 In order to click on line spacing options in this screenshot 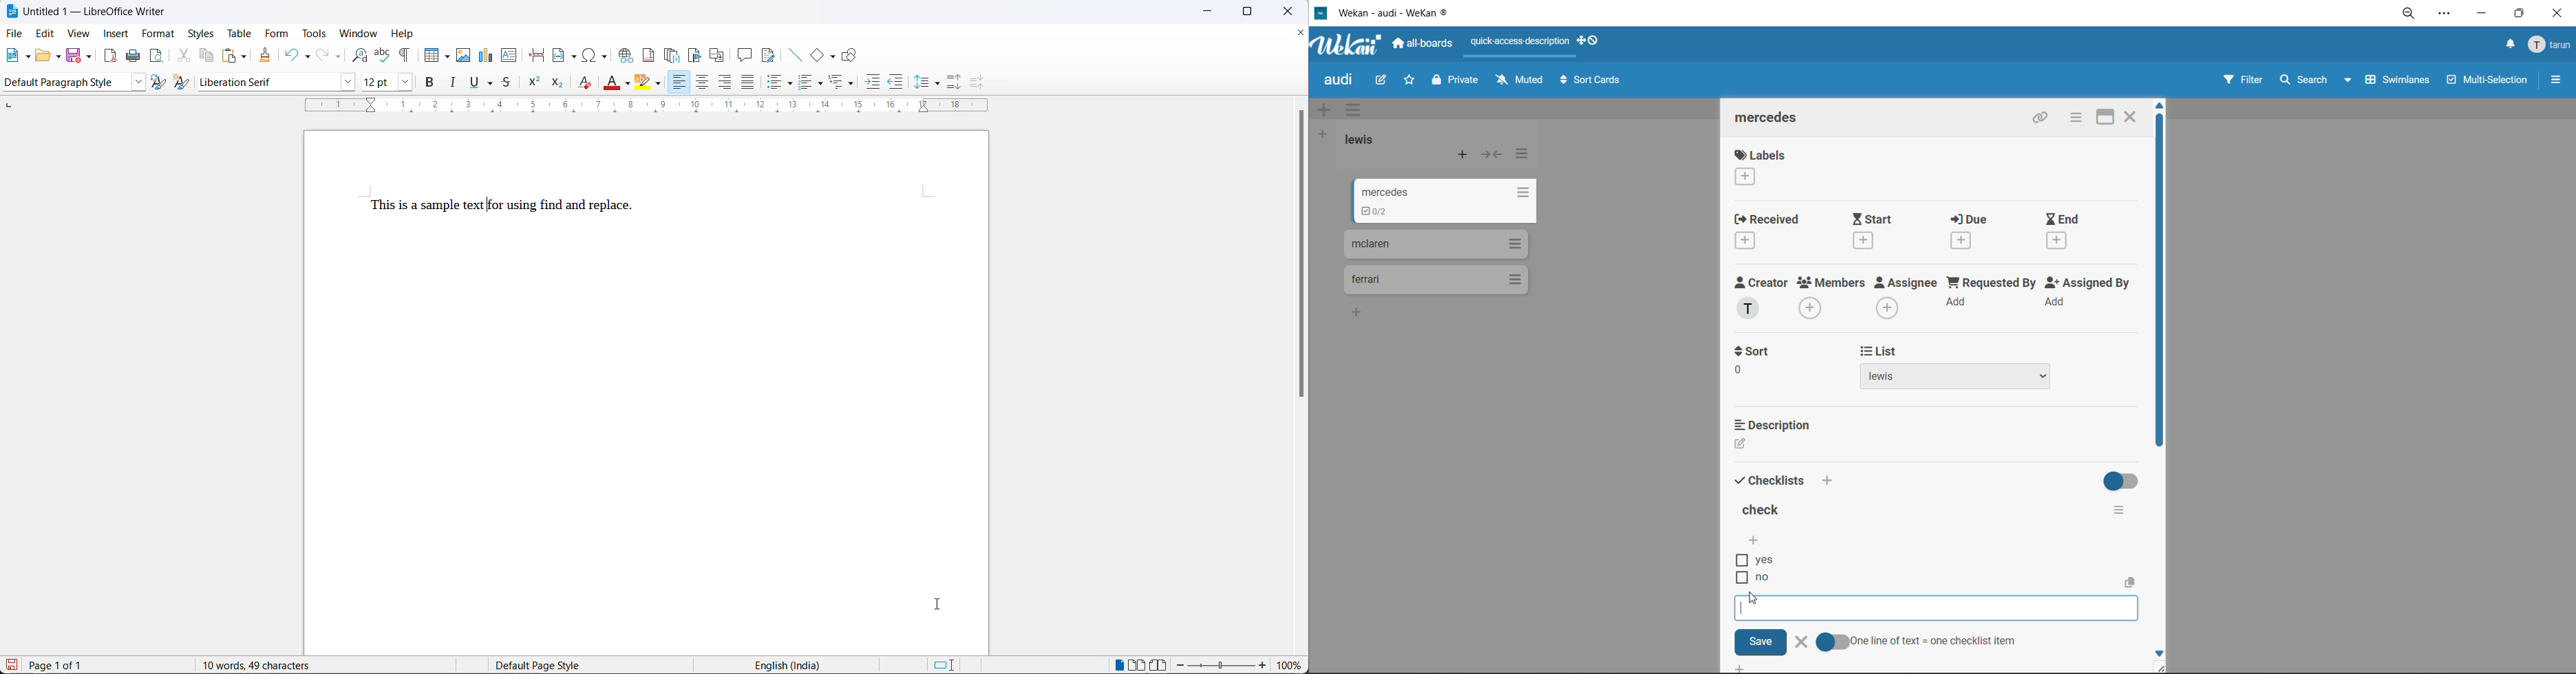, I will do `click(921, 83)`.